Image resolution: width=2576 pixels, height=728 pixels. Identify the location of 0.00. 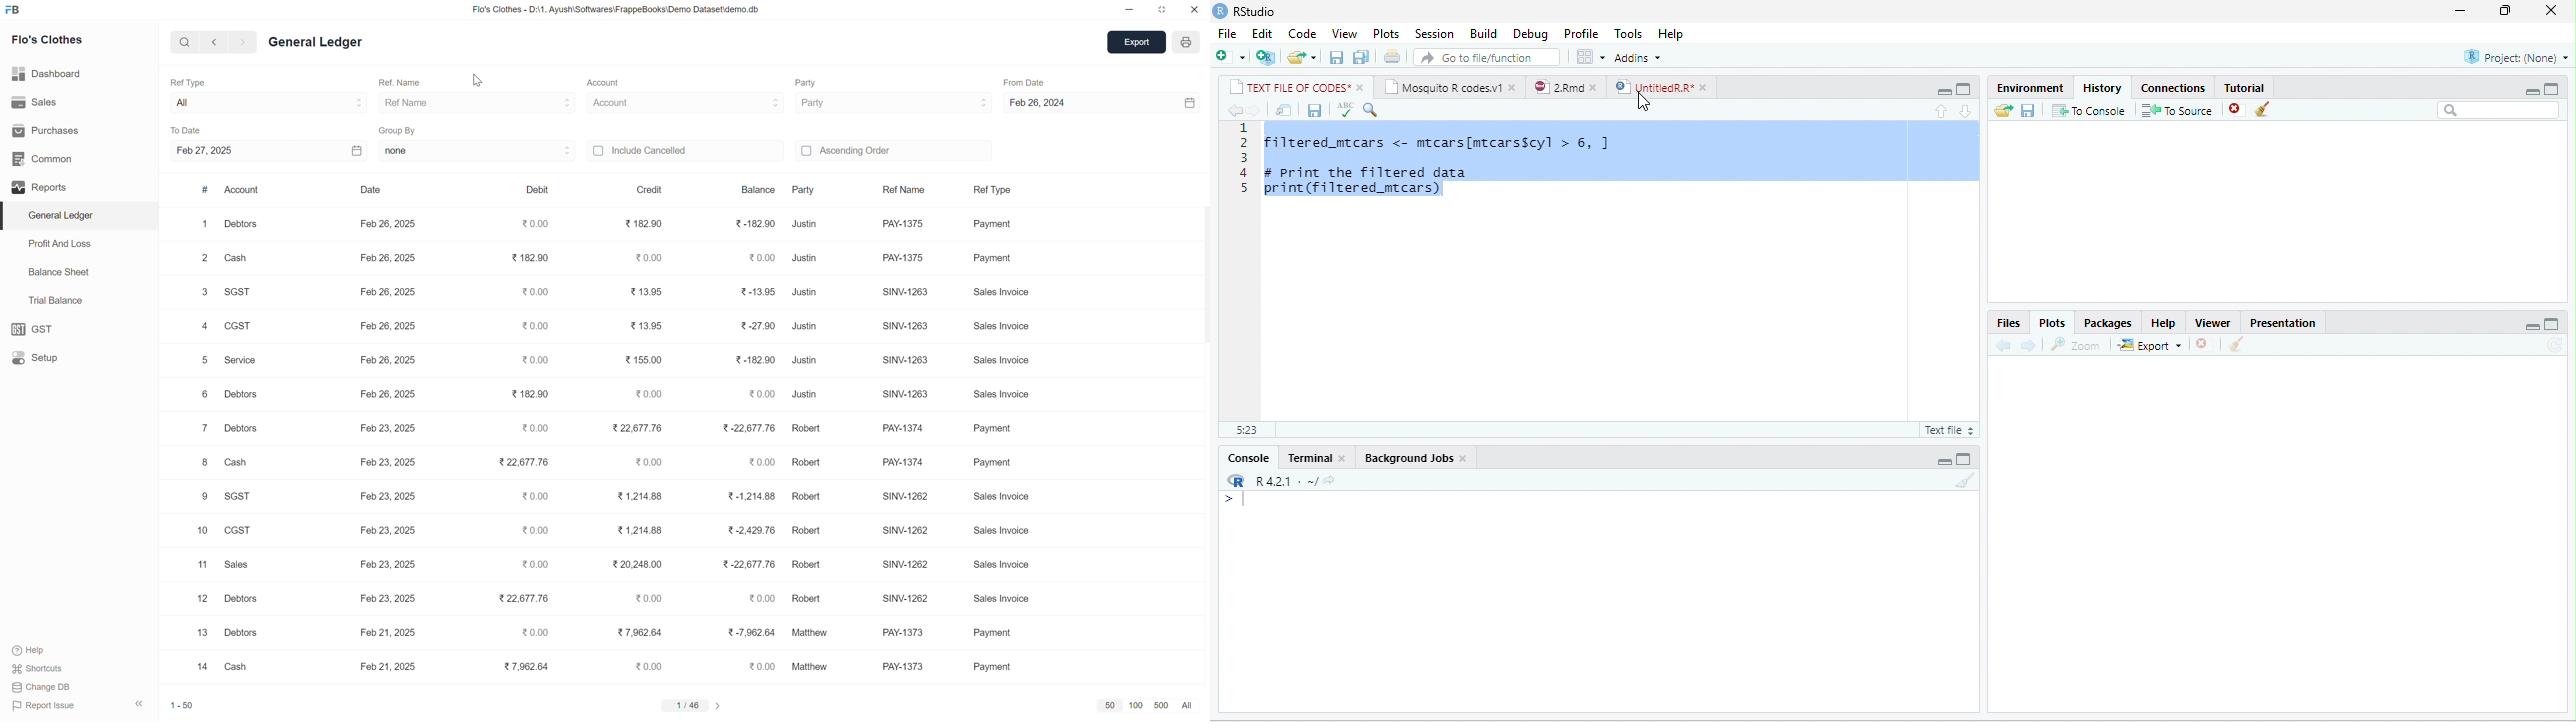
(763, 668).